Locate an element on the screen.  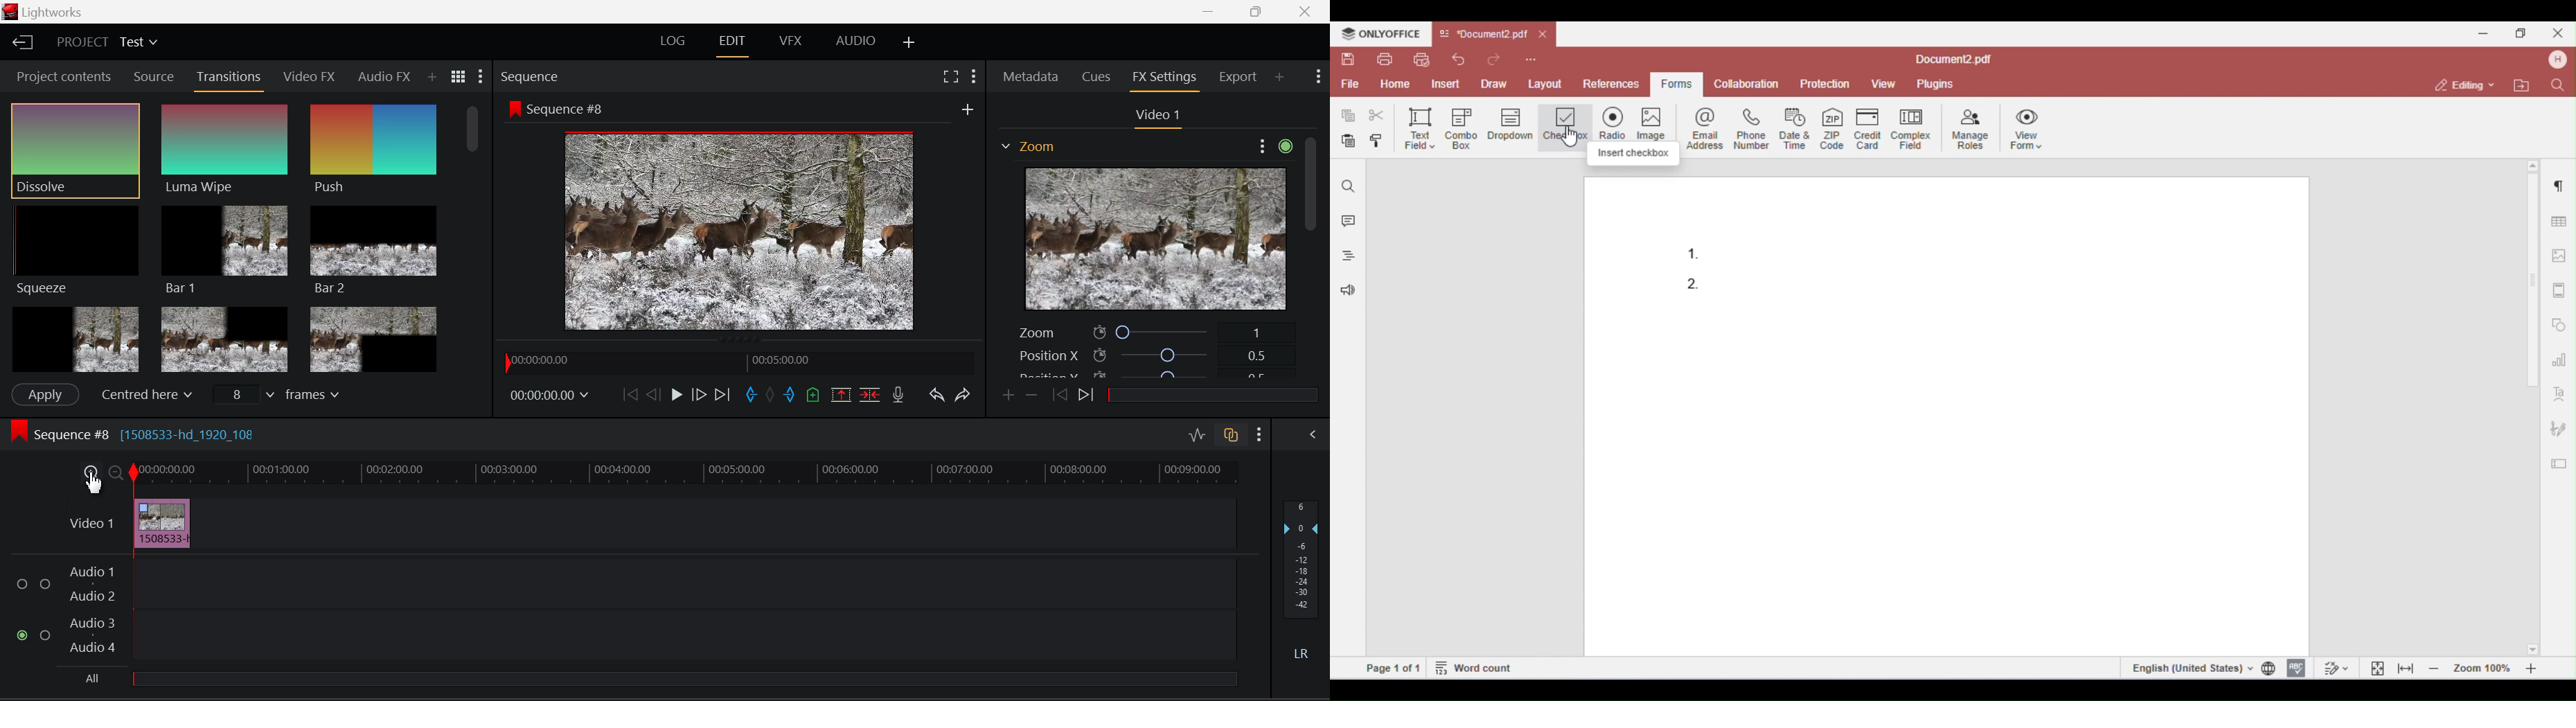
set text language is located at coordinates (2190, 667).